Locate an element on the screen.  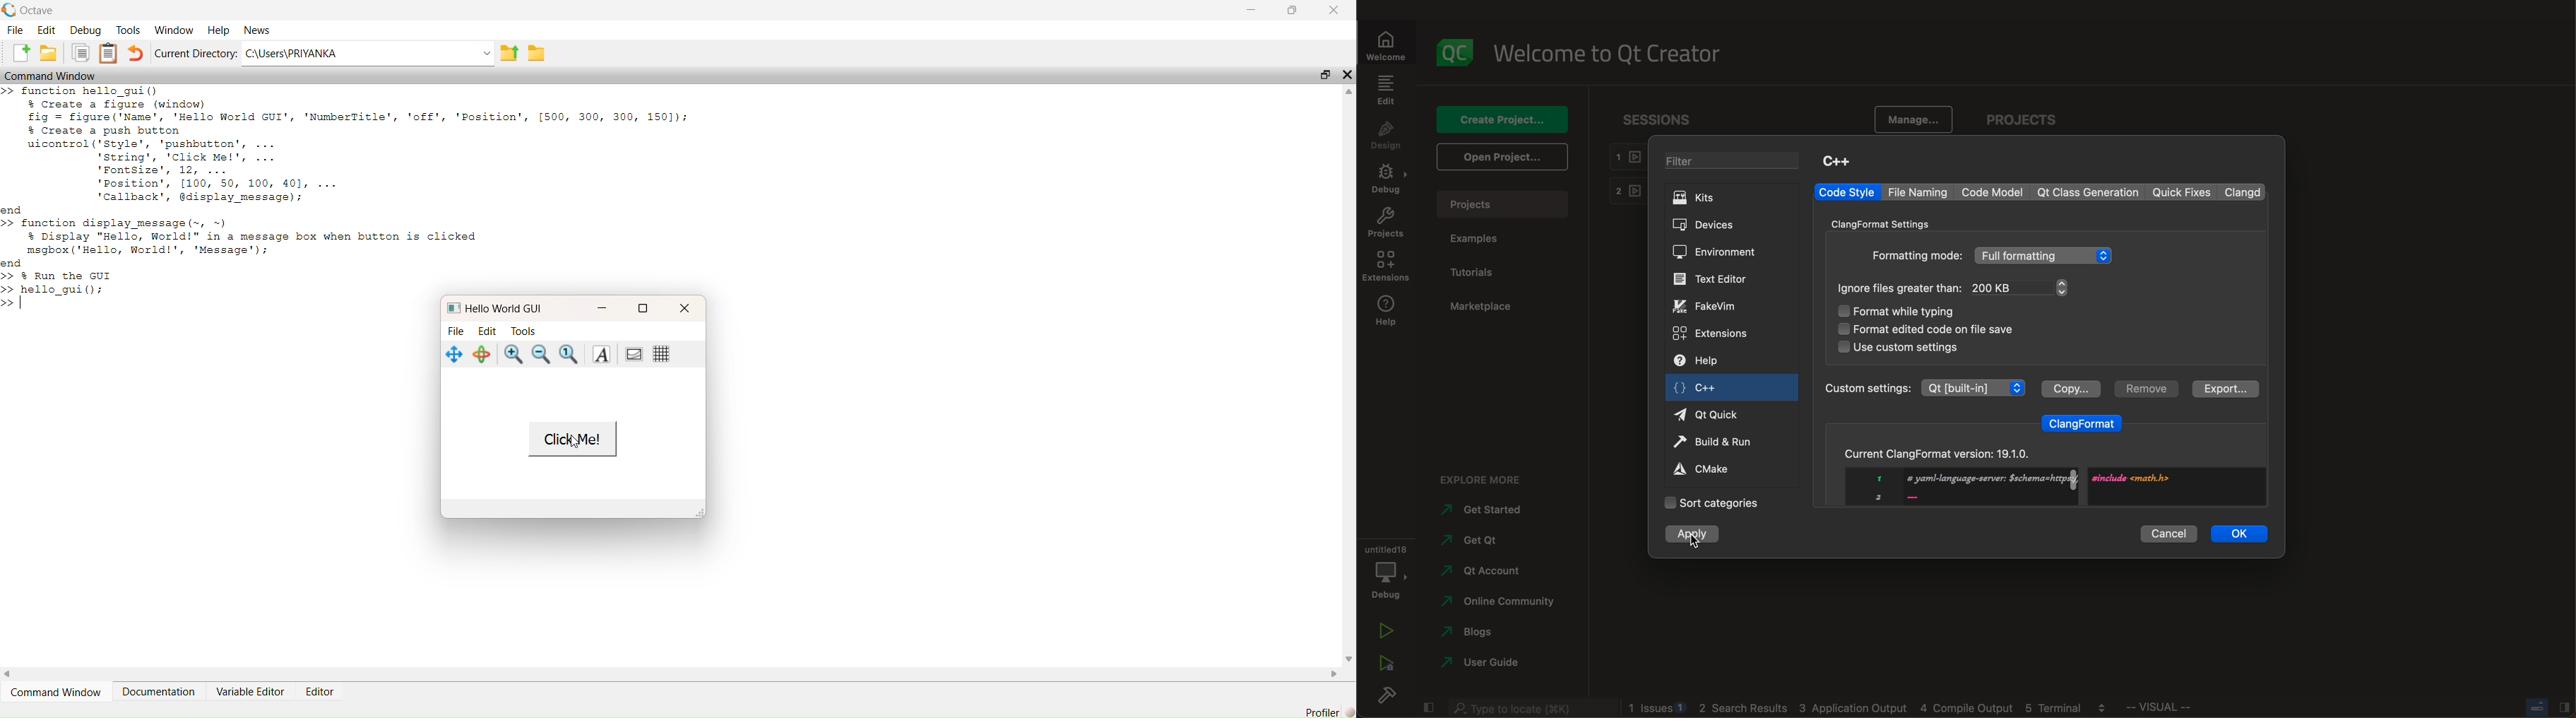
zoom is located at coordinates (569, 354).